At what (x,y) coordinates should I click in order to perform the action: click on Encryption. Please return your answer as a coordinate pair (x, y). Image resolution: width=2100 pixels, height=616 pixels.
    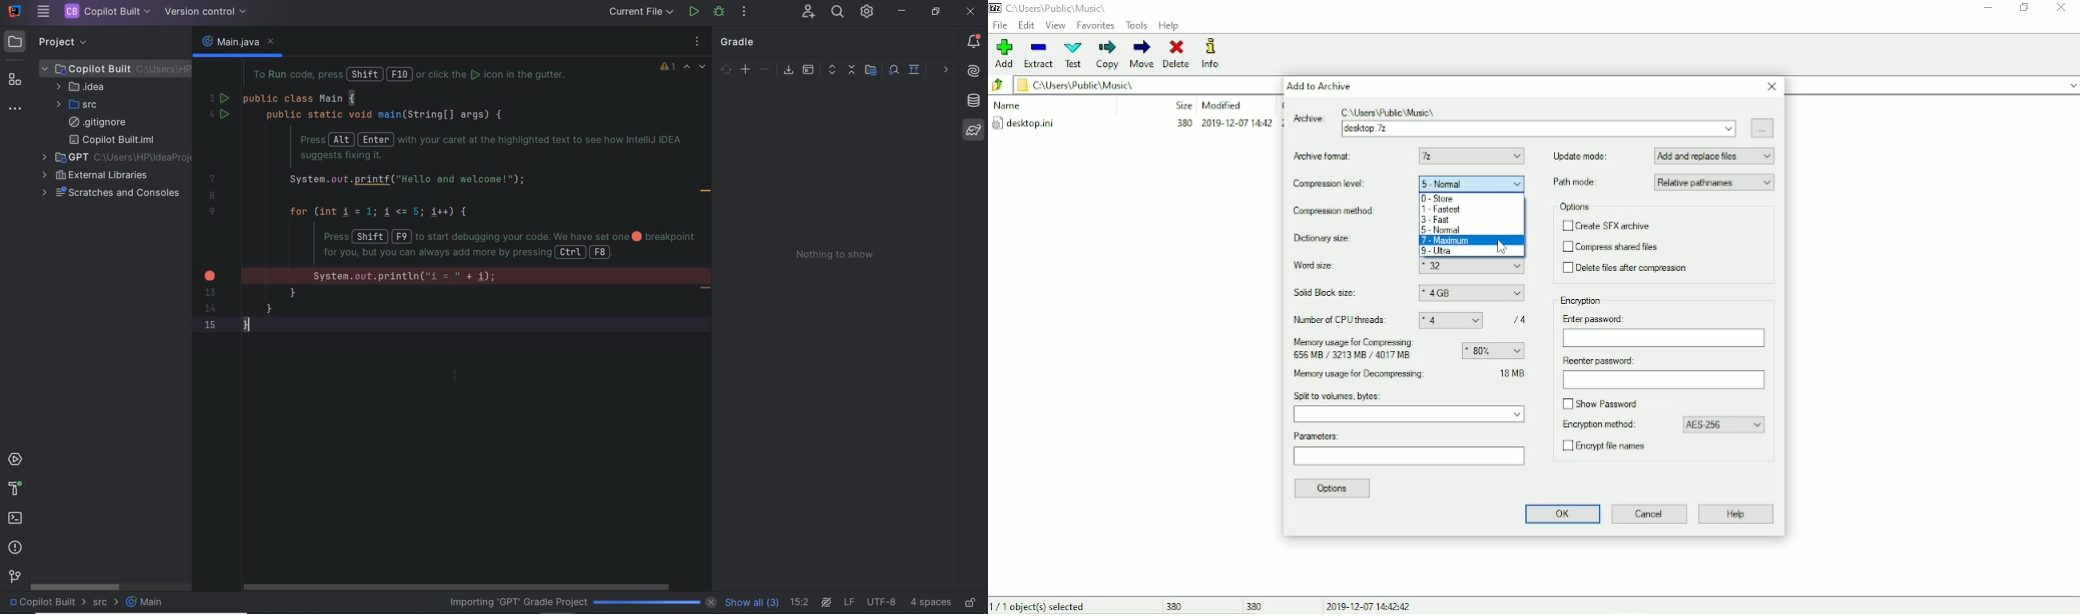
    Looking at the image, I should click on (1582, 301).